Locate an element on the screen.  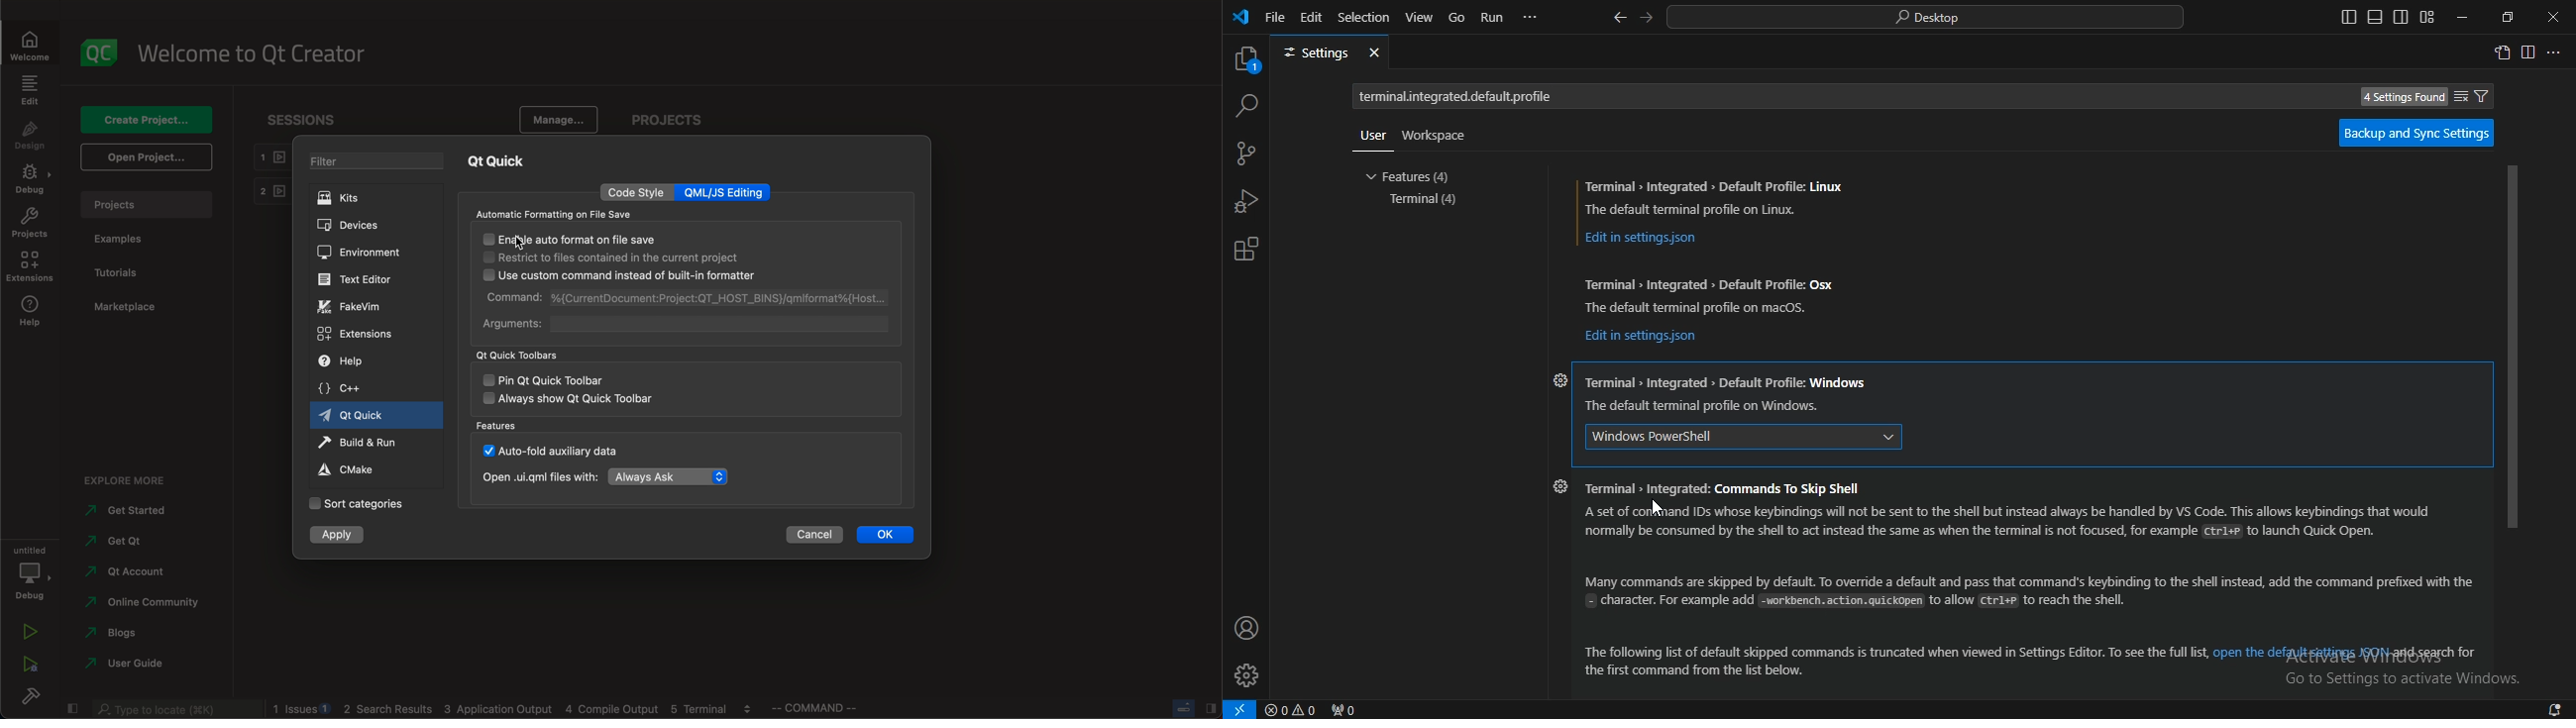
blogs is located at coordinates (118, 633).